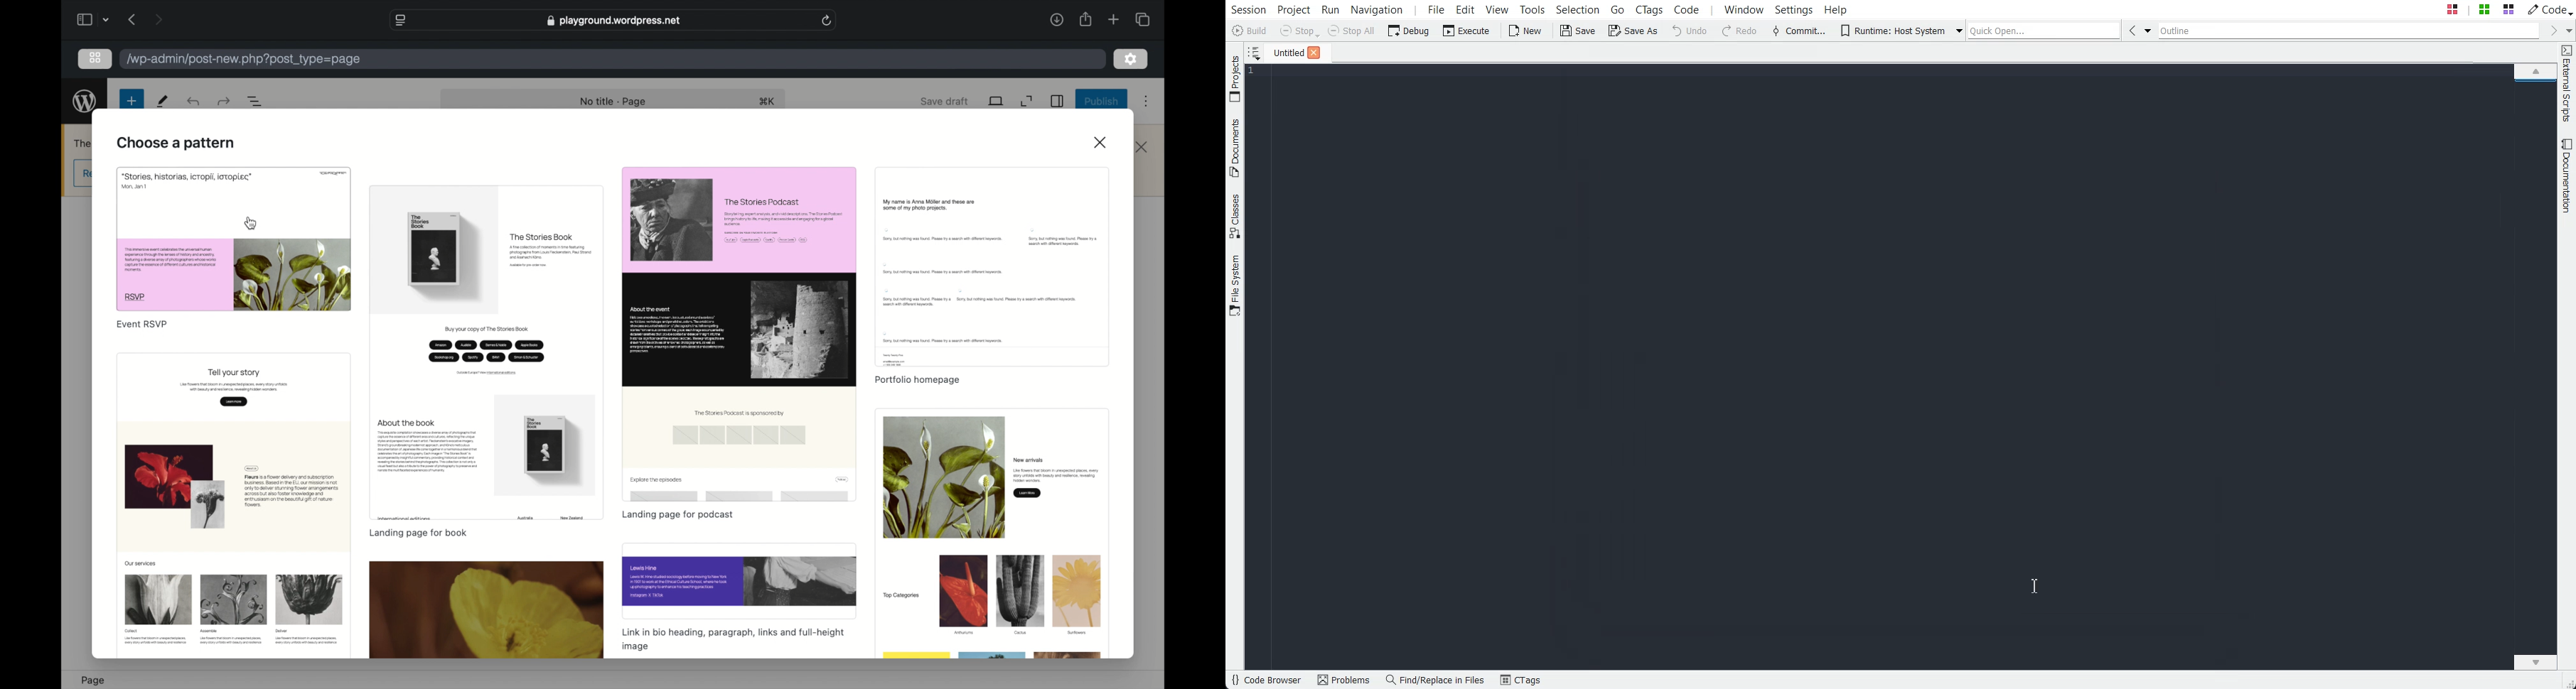 The height and width of the screenshot is (700, 2576). I want to click on obscure text, so click(81, 144).